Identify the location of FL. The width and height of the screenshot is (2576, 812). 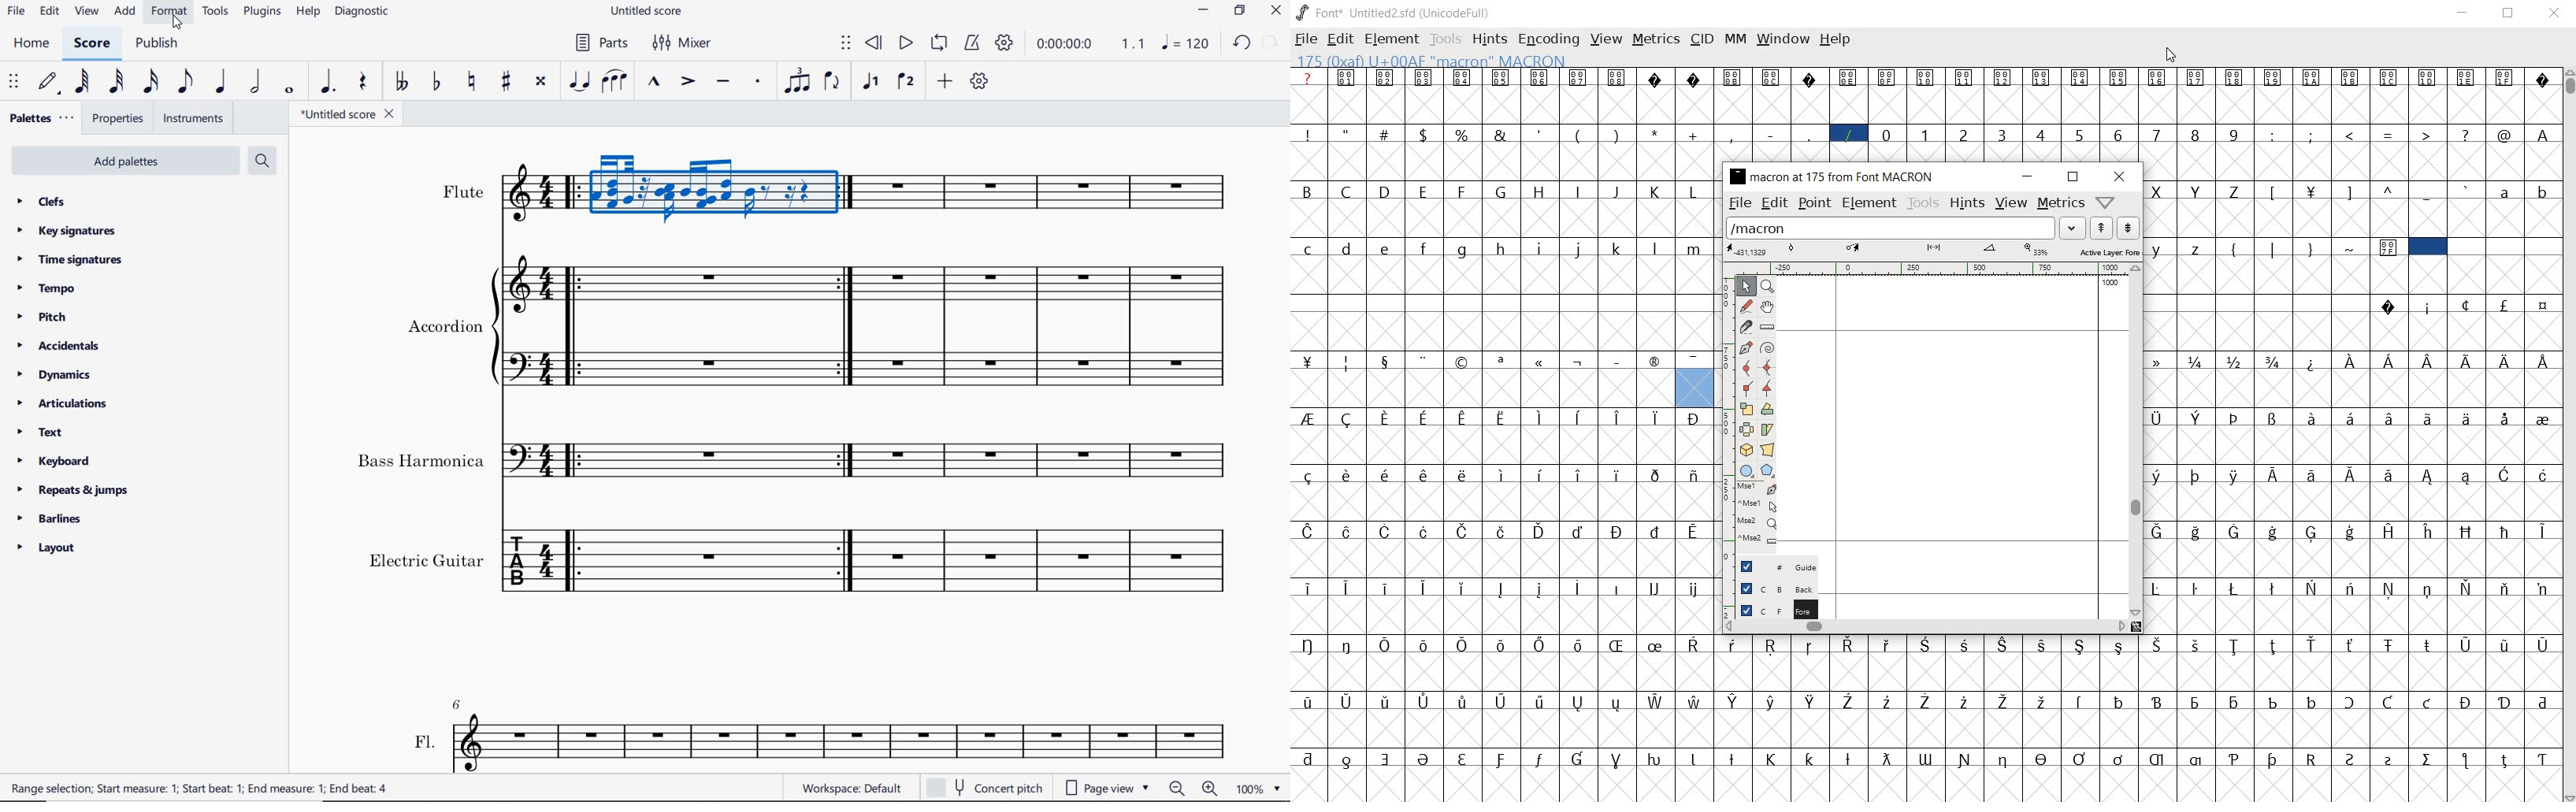
(818, 734).